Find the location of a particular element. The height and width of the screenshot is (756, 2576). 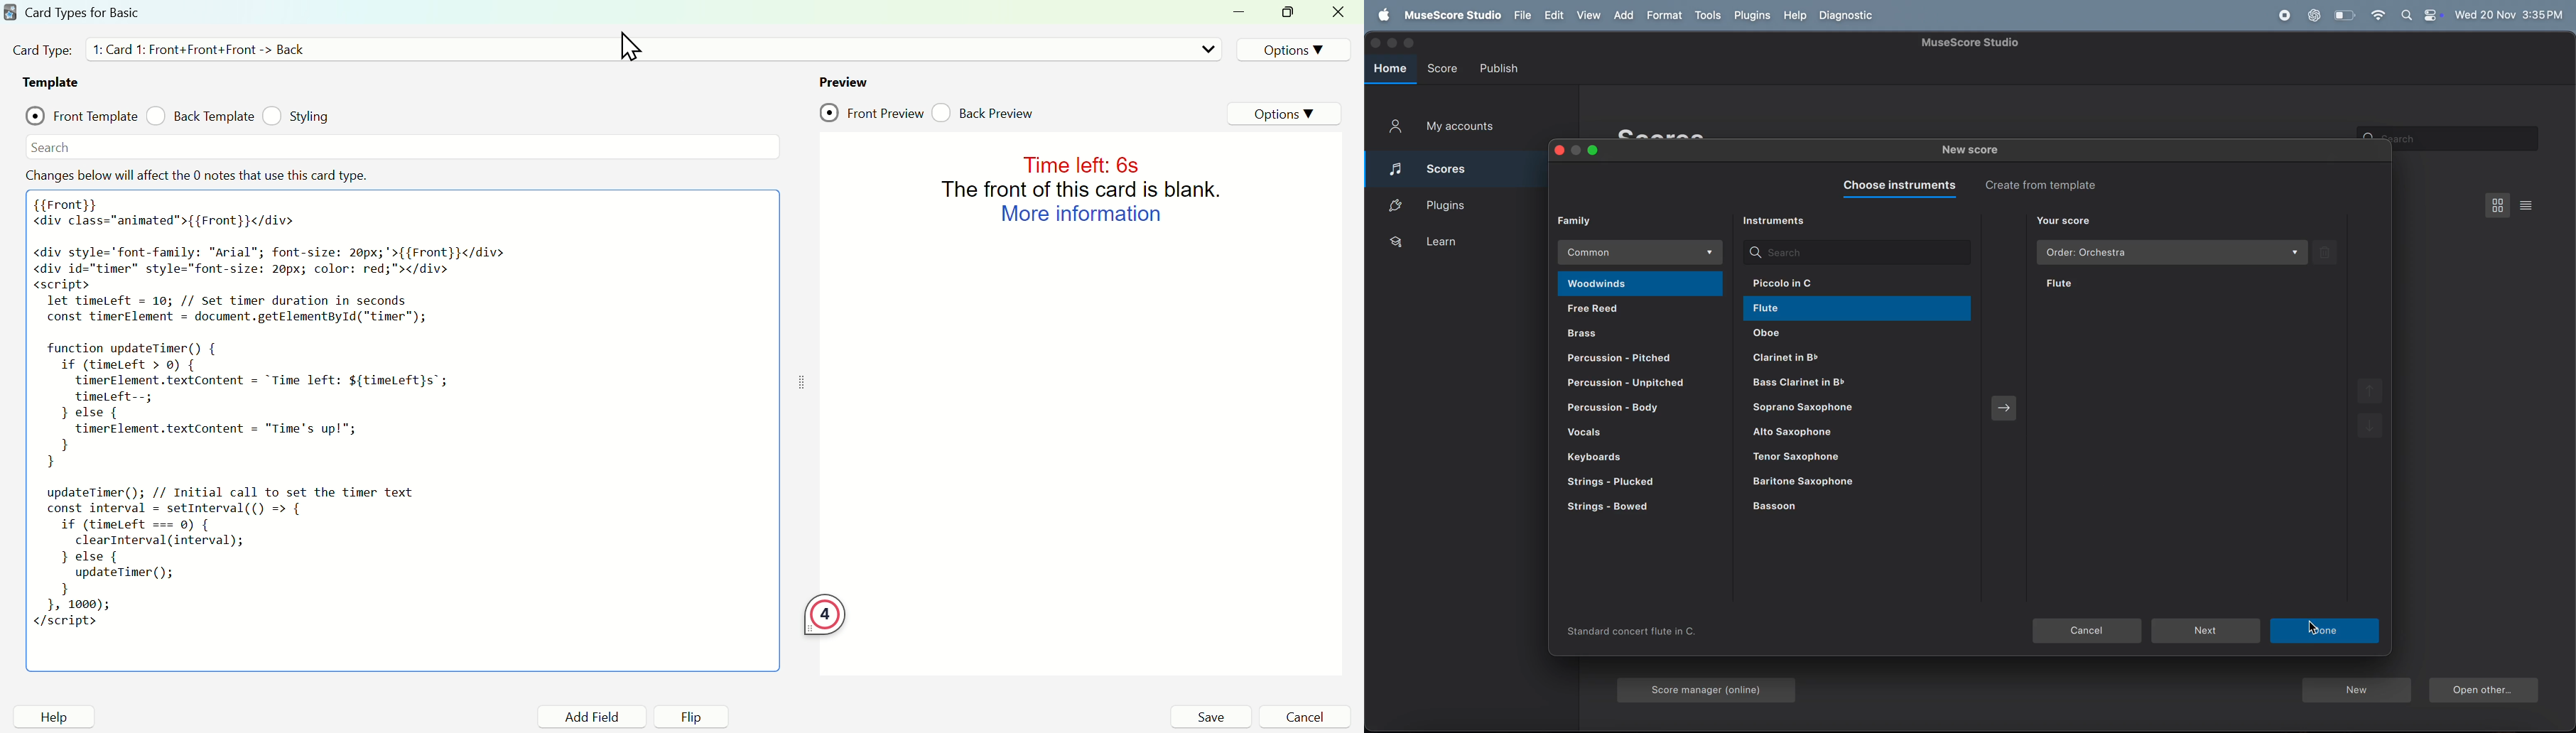

view menu is located at coordinates (2498, 205).